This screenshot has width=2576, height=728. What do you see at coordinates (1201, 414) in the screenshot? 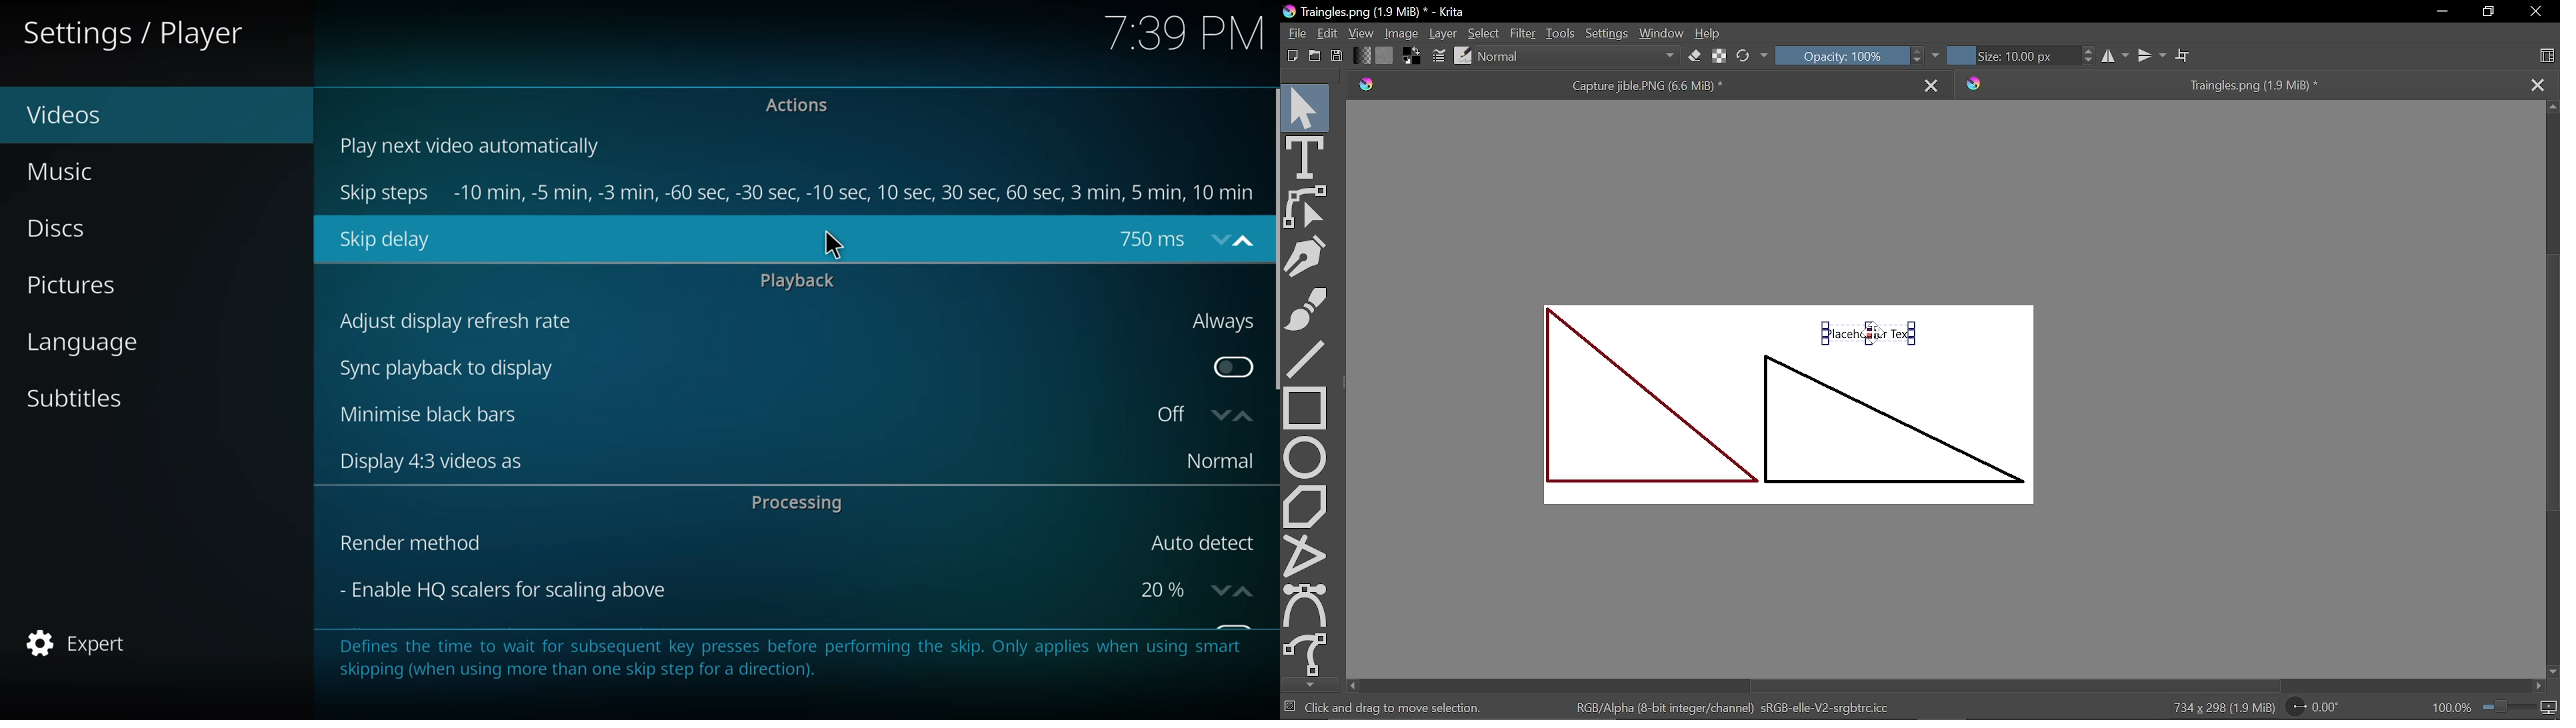
I see `off` at bounding box center [1201, 414].